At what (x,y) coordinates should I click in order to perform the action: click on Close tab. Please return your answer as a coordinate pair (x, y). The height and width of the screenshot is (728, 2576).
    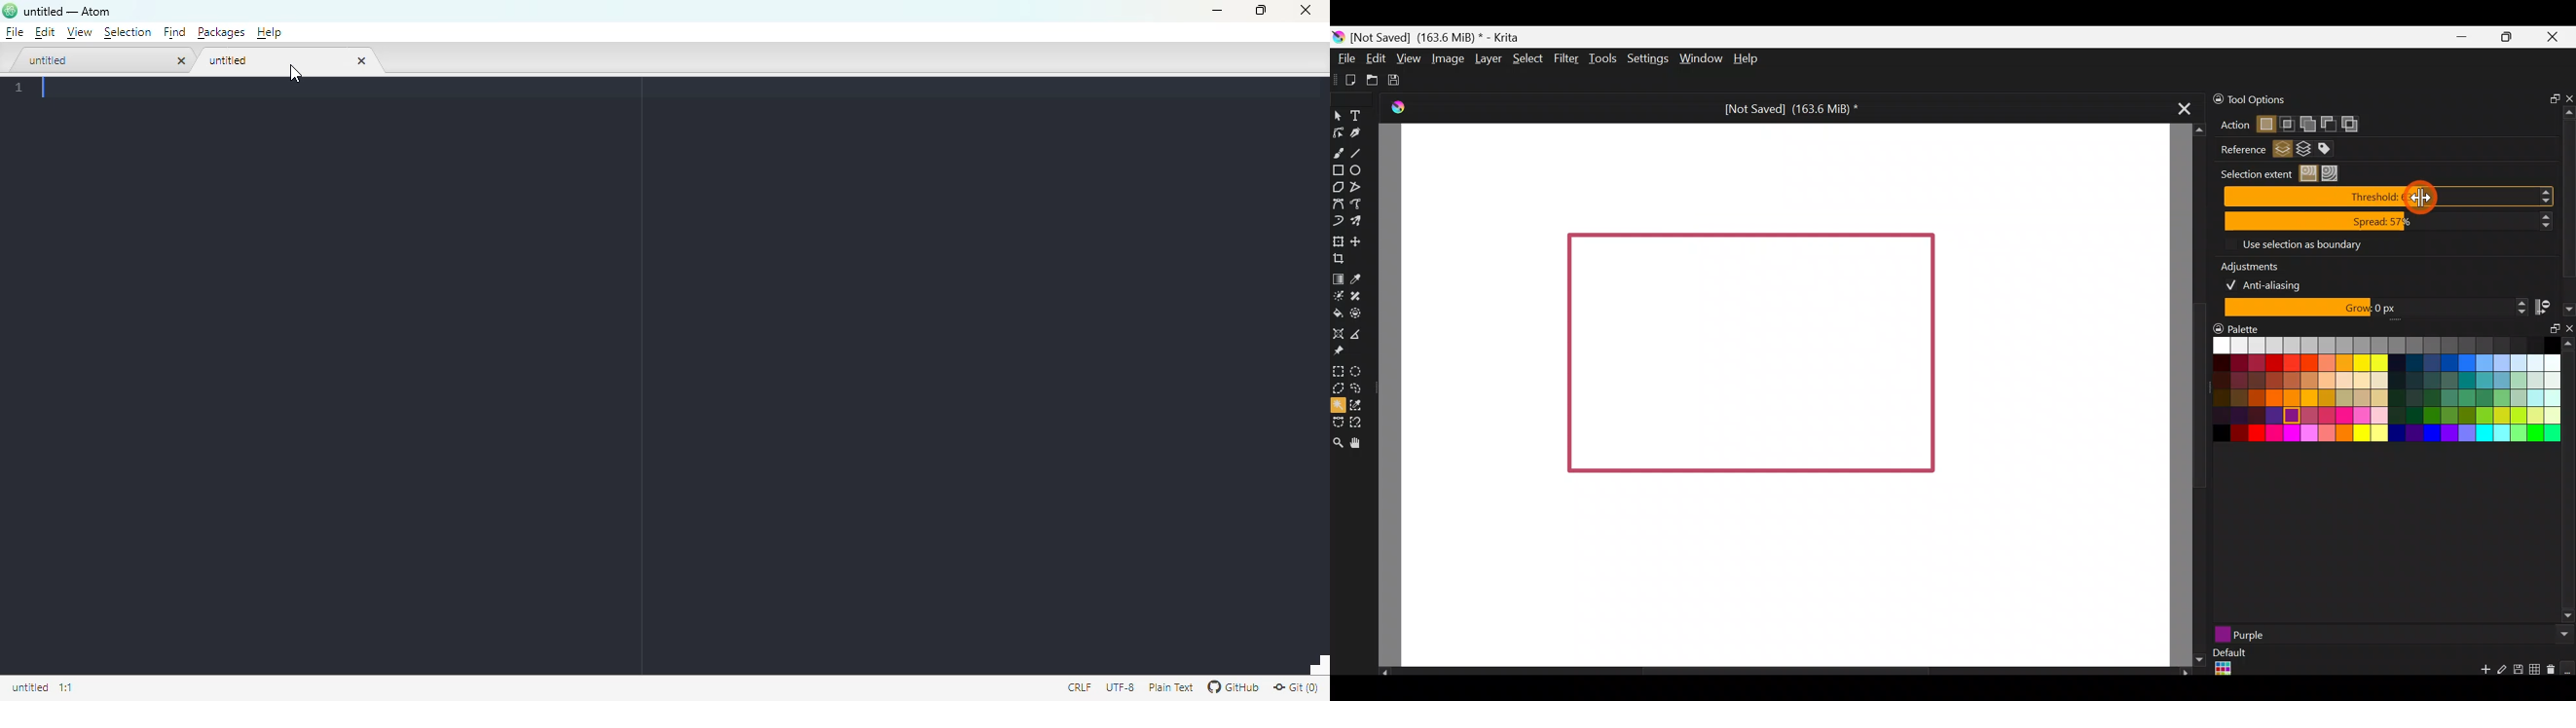
    Looking at the image, I should click on (2185, 112).